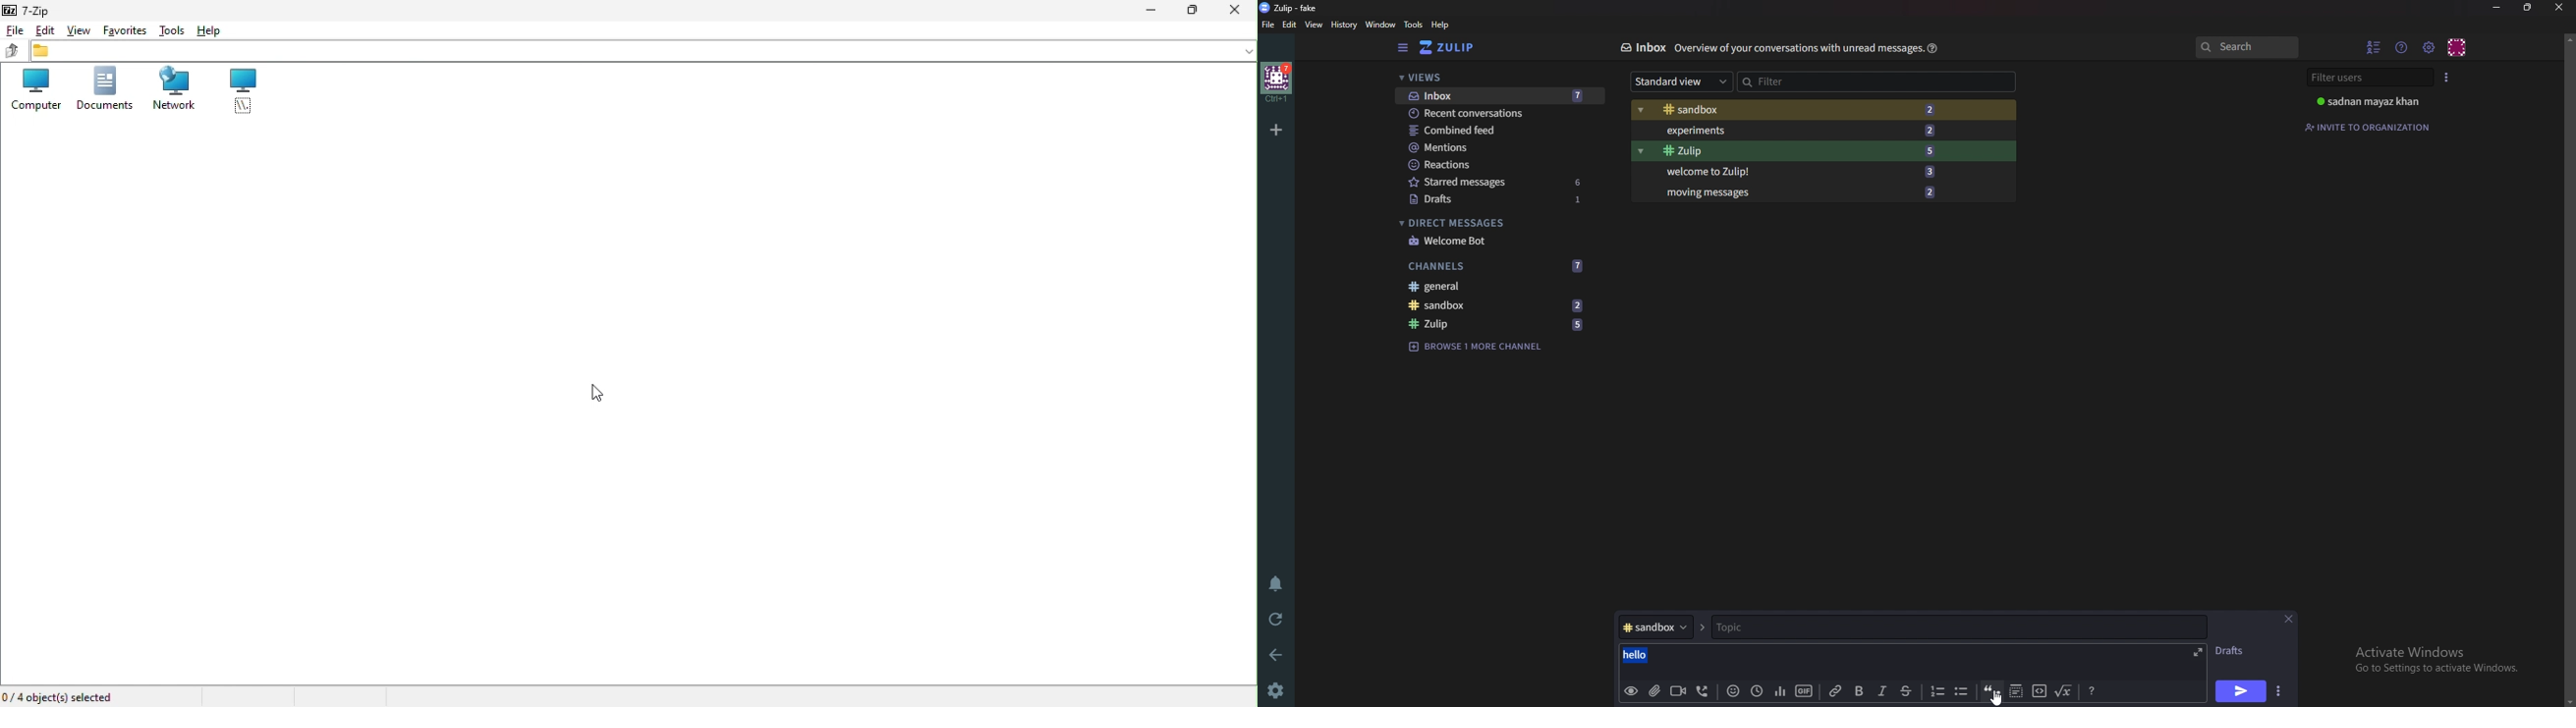 The width and height of the screenshot is (2576, 728). What do you see at coordinates (1469, 183) in the screenshot?
I see `starred messages` at bounding box center [1469, 183].